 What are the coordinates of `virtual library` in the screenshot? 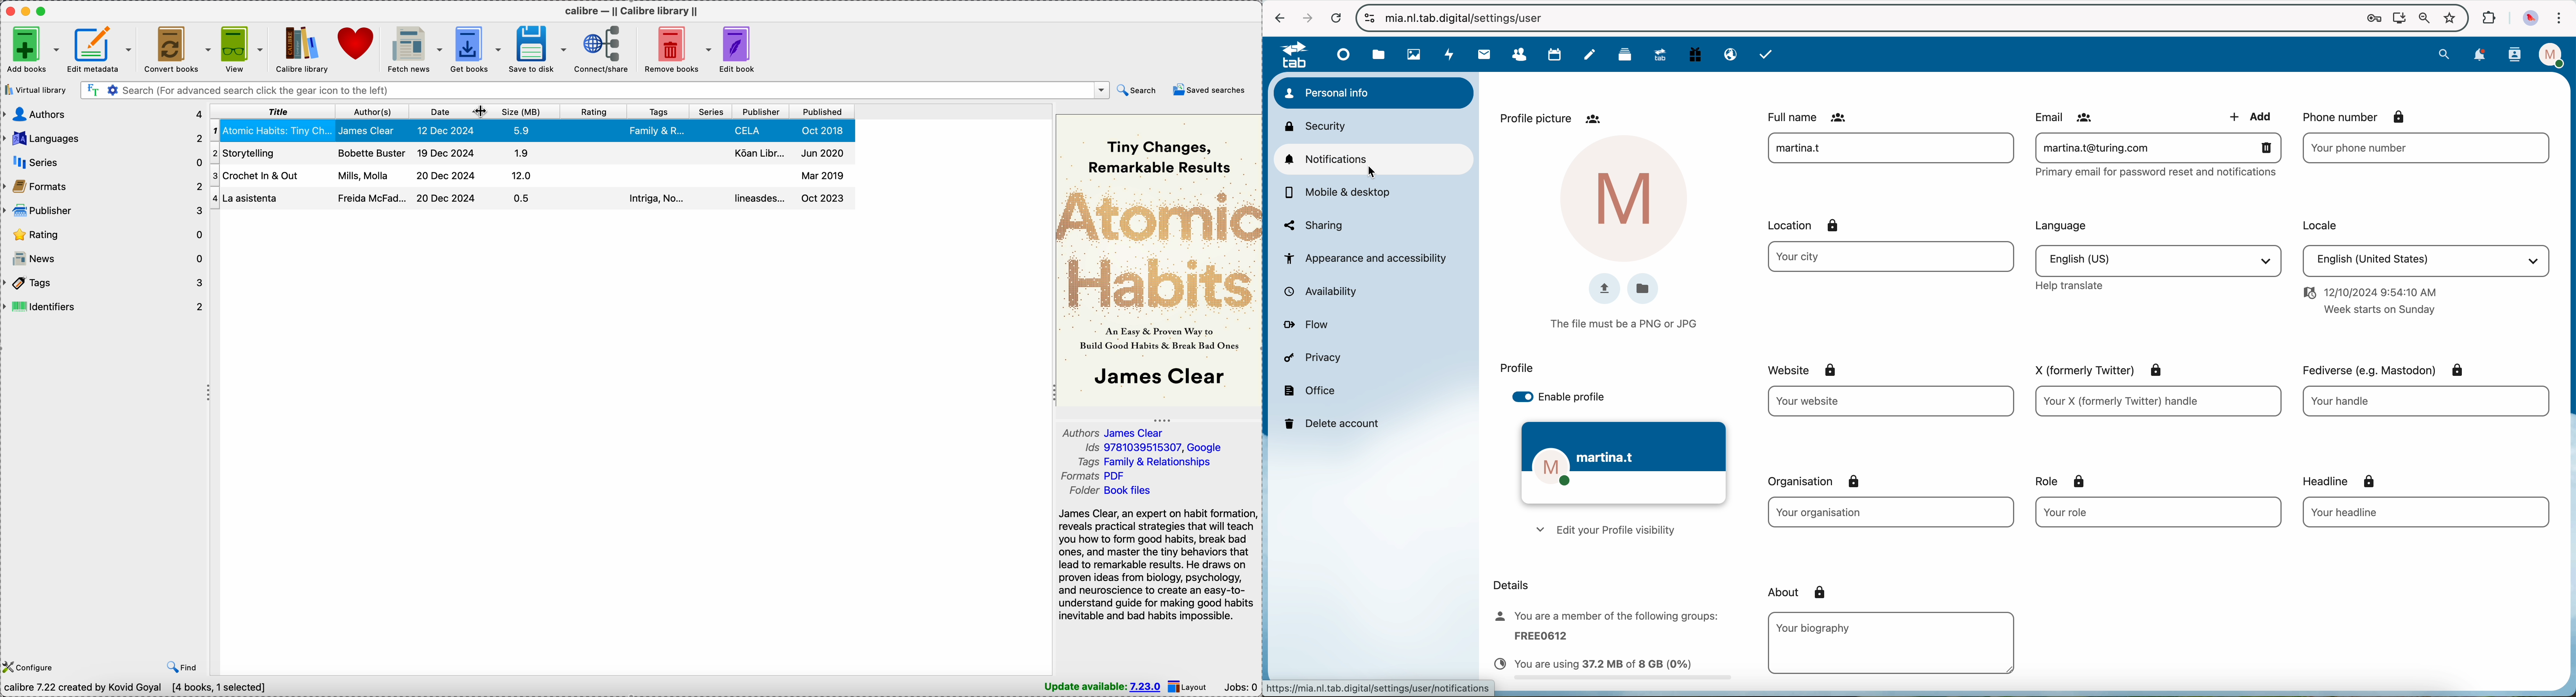 It's located at (35, 91).